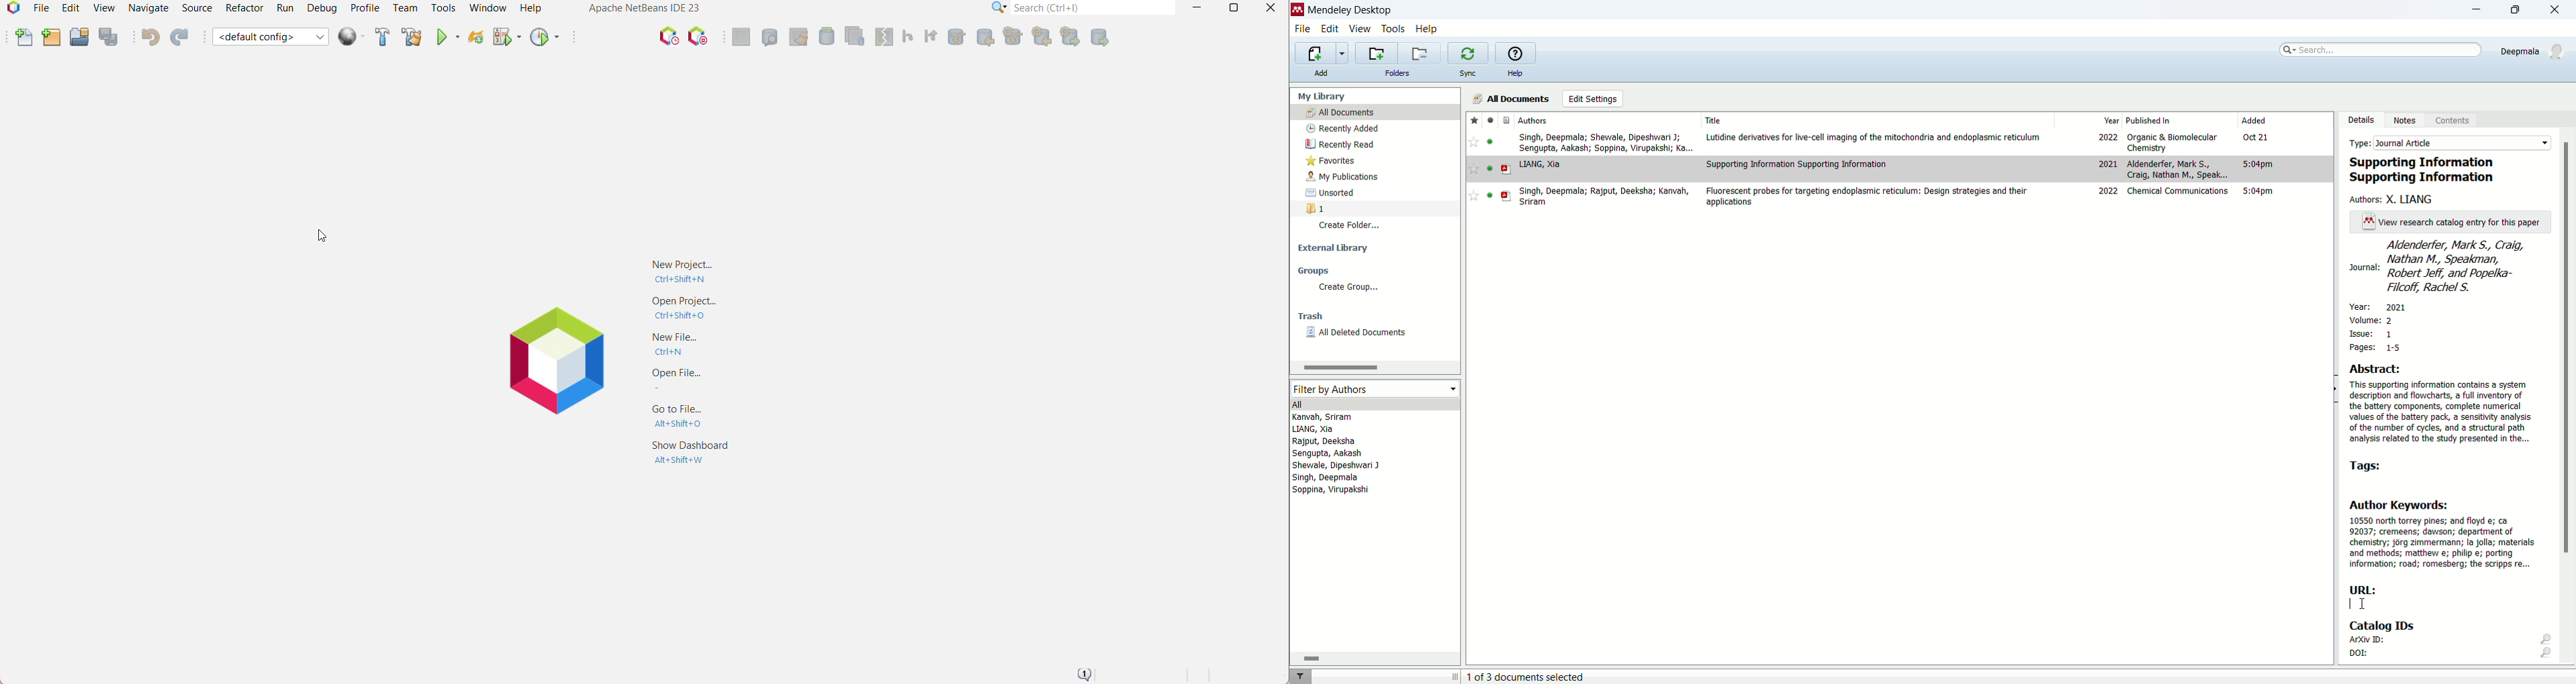 Image resolution: width=2576 pixels, height=700 pixels. Describe the element at coordinates (1342, 127) in the screenshot. I see `recently added` at that location.